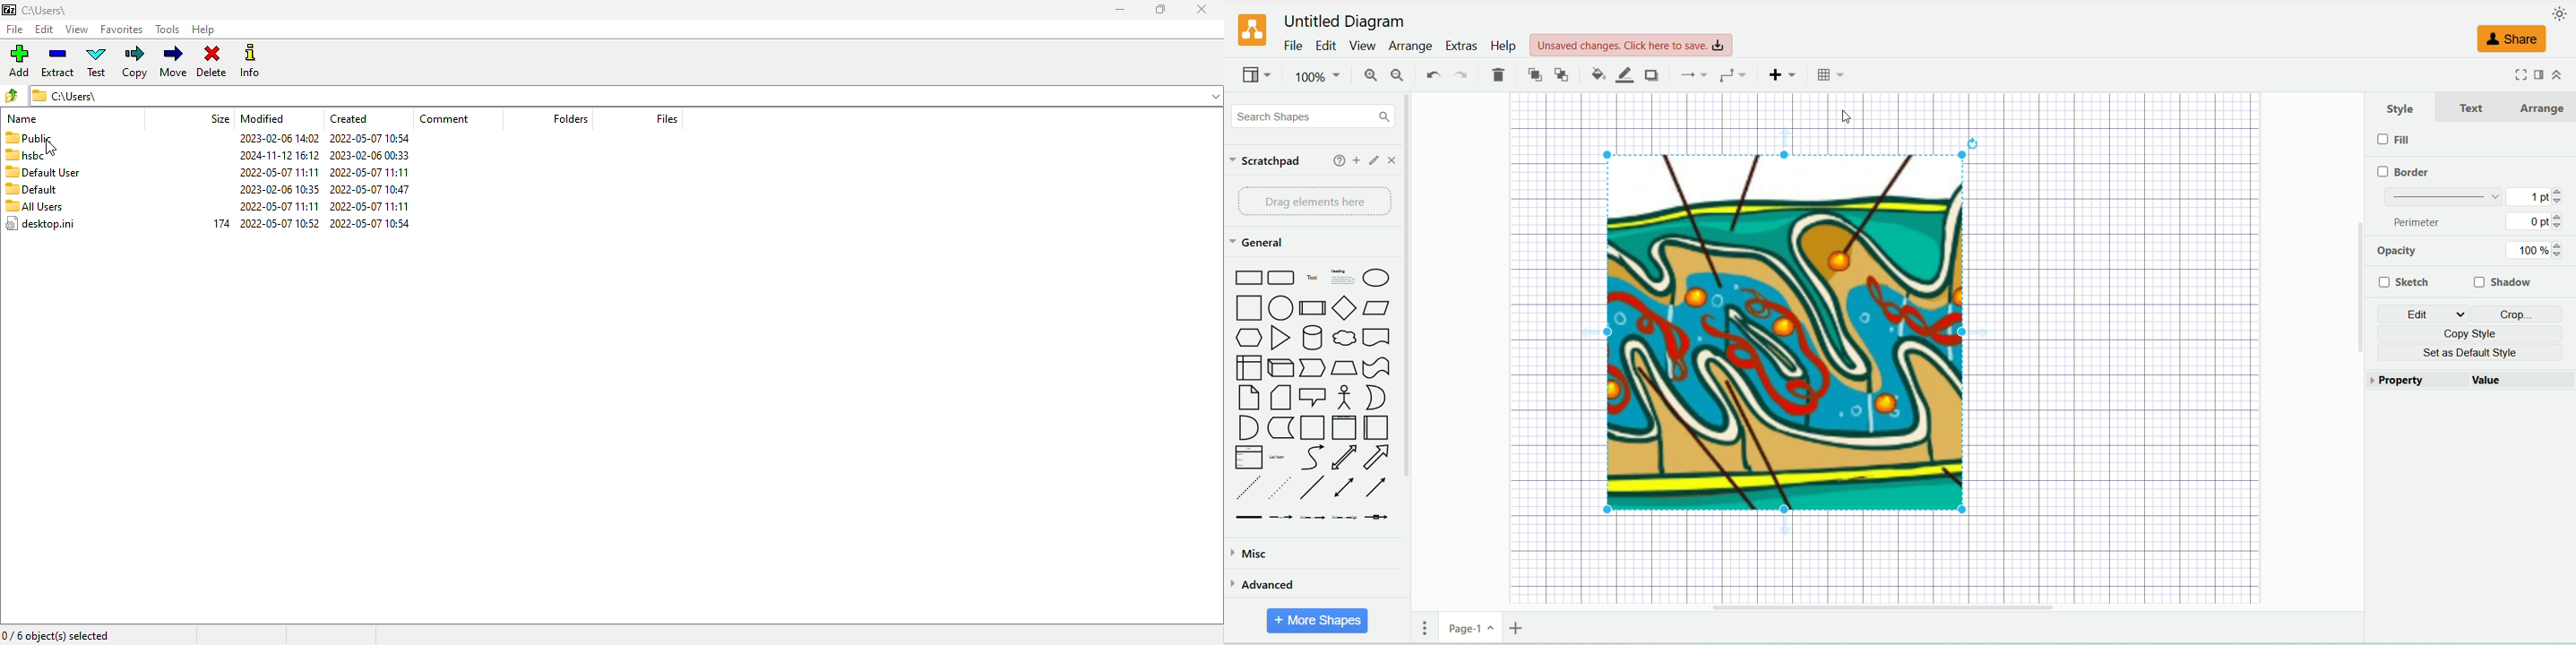 The width and height of the screenshot is (2576, 672). Describe the element at coordinates (212, 60) in the screenshot. I see `delete` at that location.